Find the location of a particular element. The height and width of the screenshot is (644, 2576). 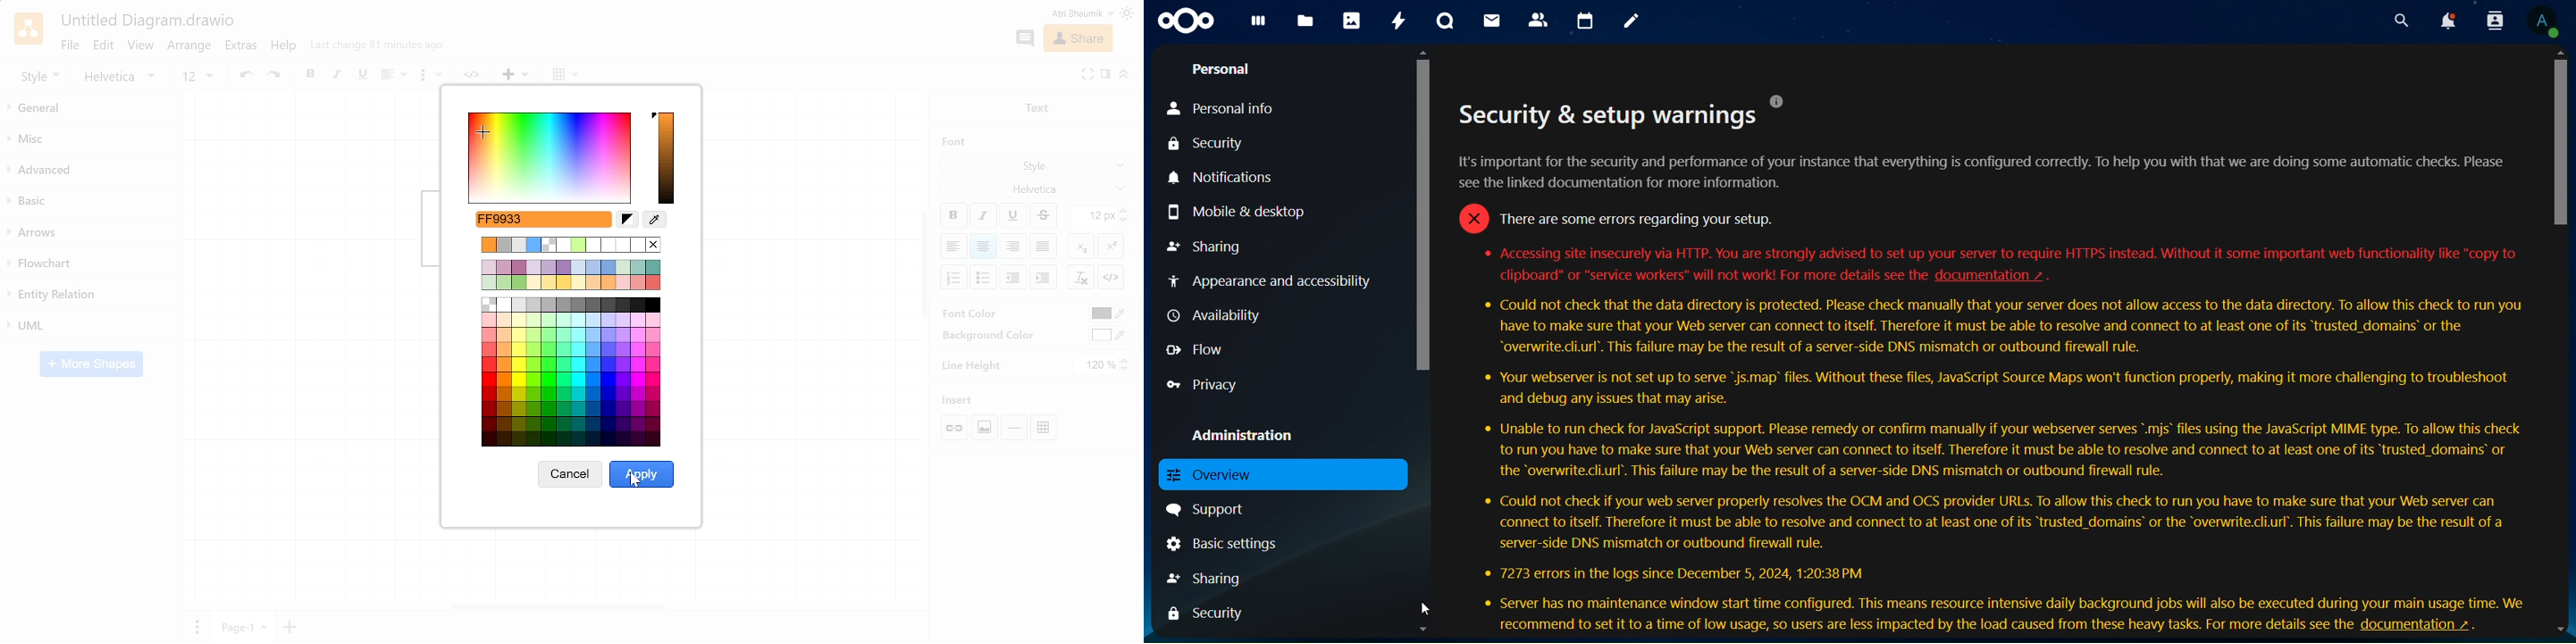

files is located at coordinates (1305, 22).